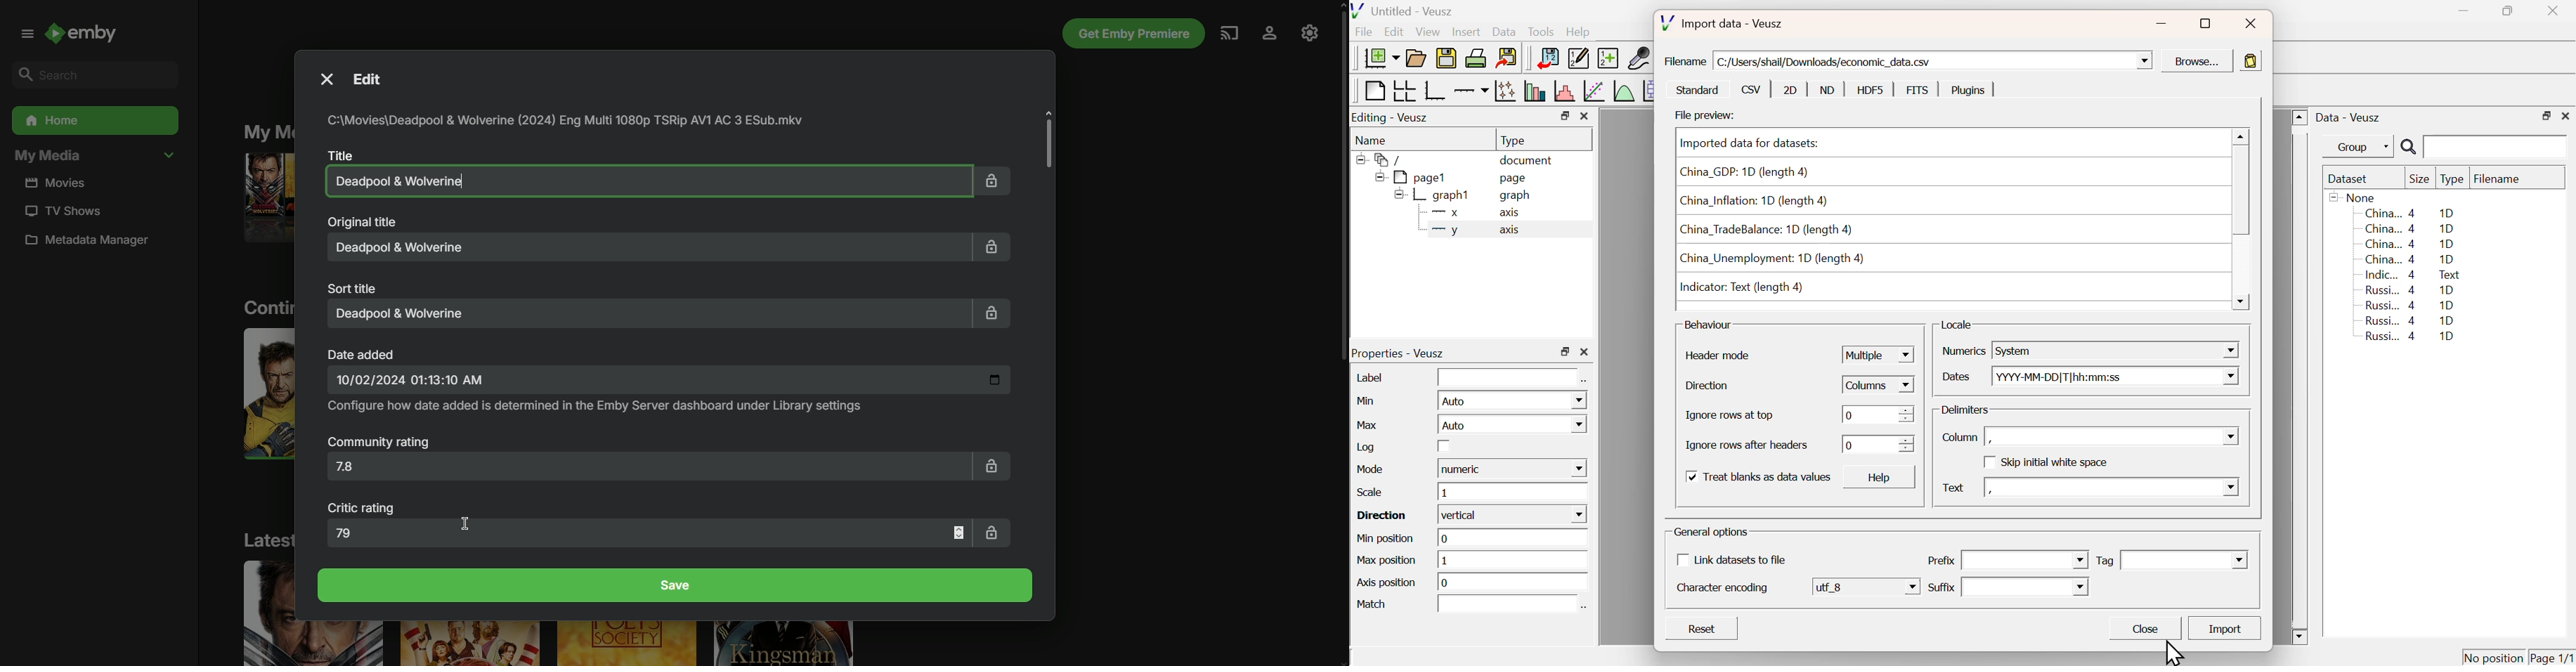  I want to click on Checkbox, so click(1691, 477).